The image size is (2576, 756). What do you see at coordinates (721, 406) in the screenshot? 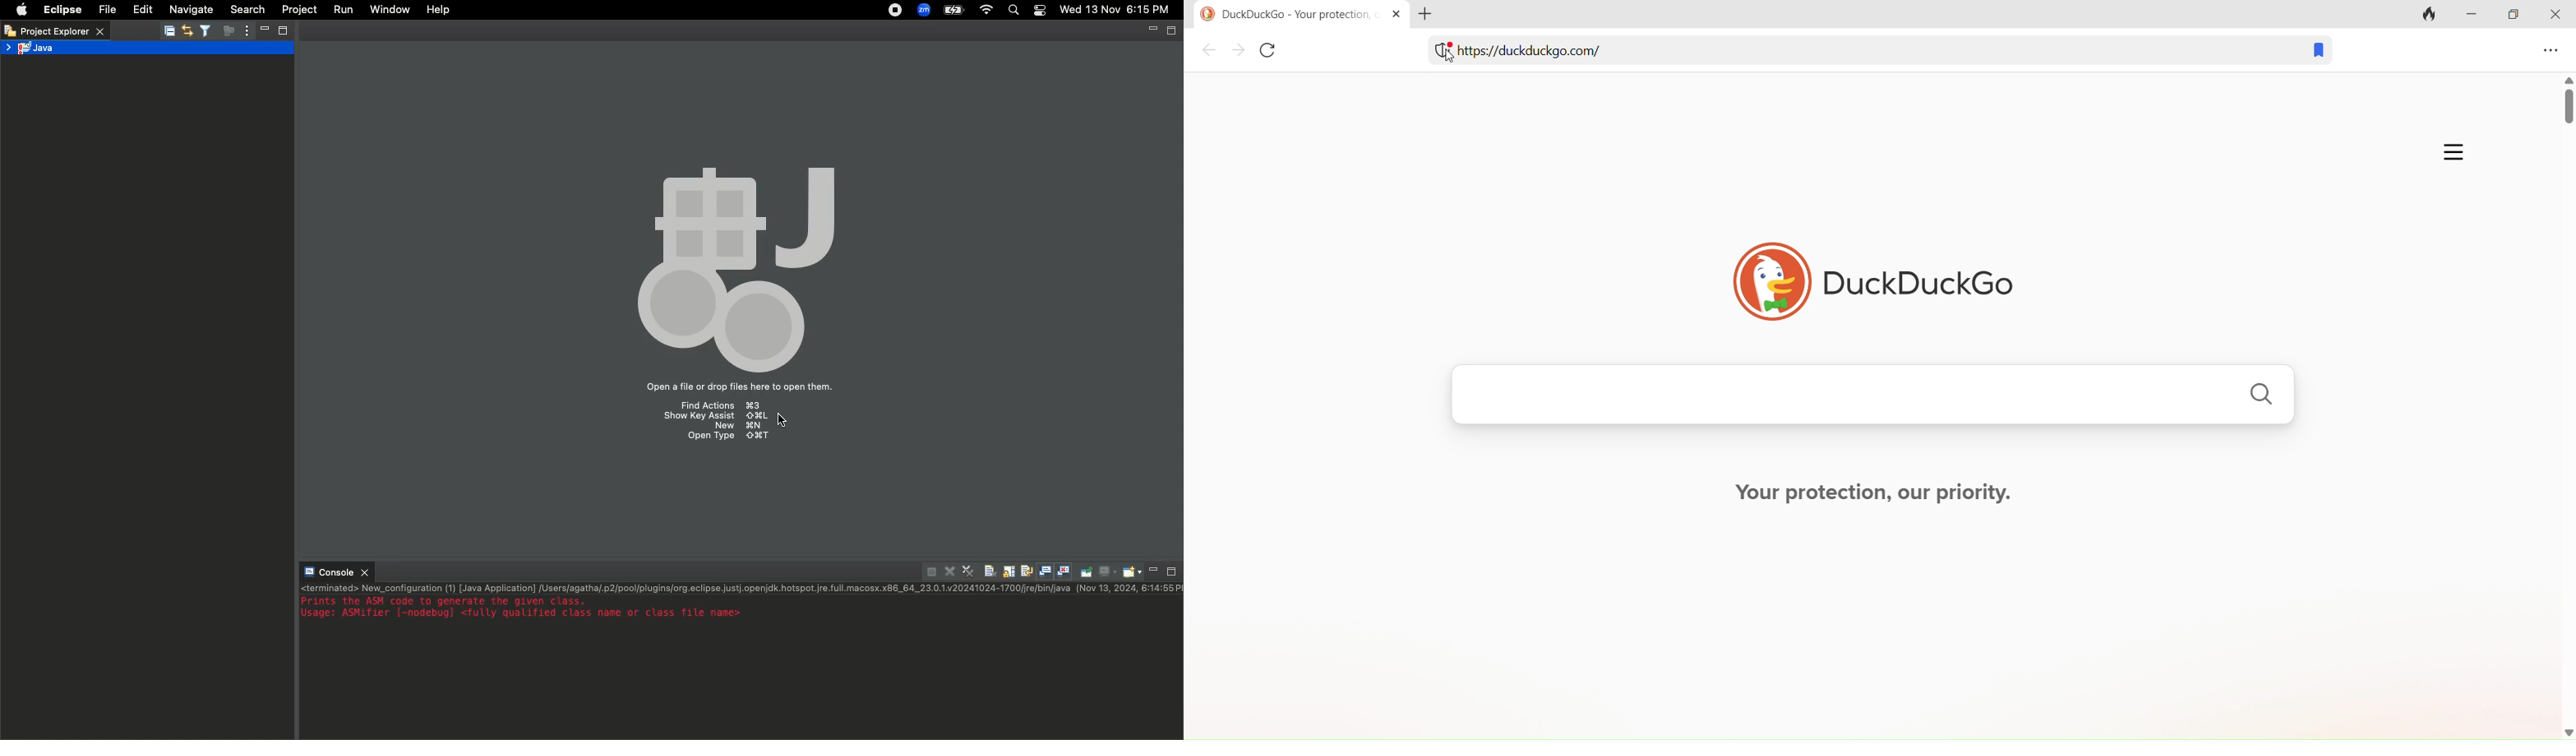
I see `Find Actions ⌘3` at bounding box center [721, 406].